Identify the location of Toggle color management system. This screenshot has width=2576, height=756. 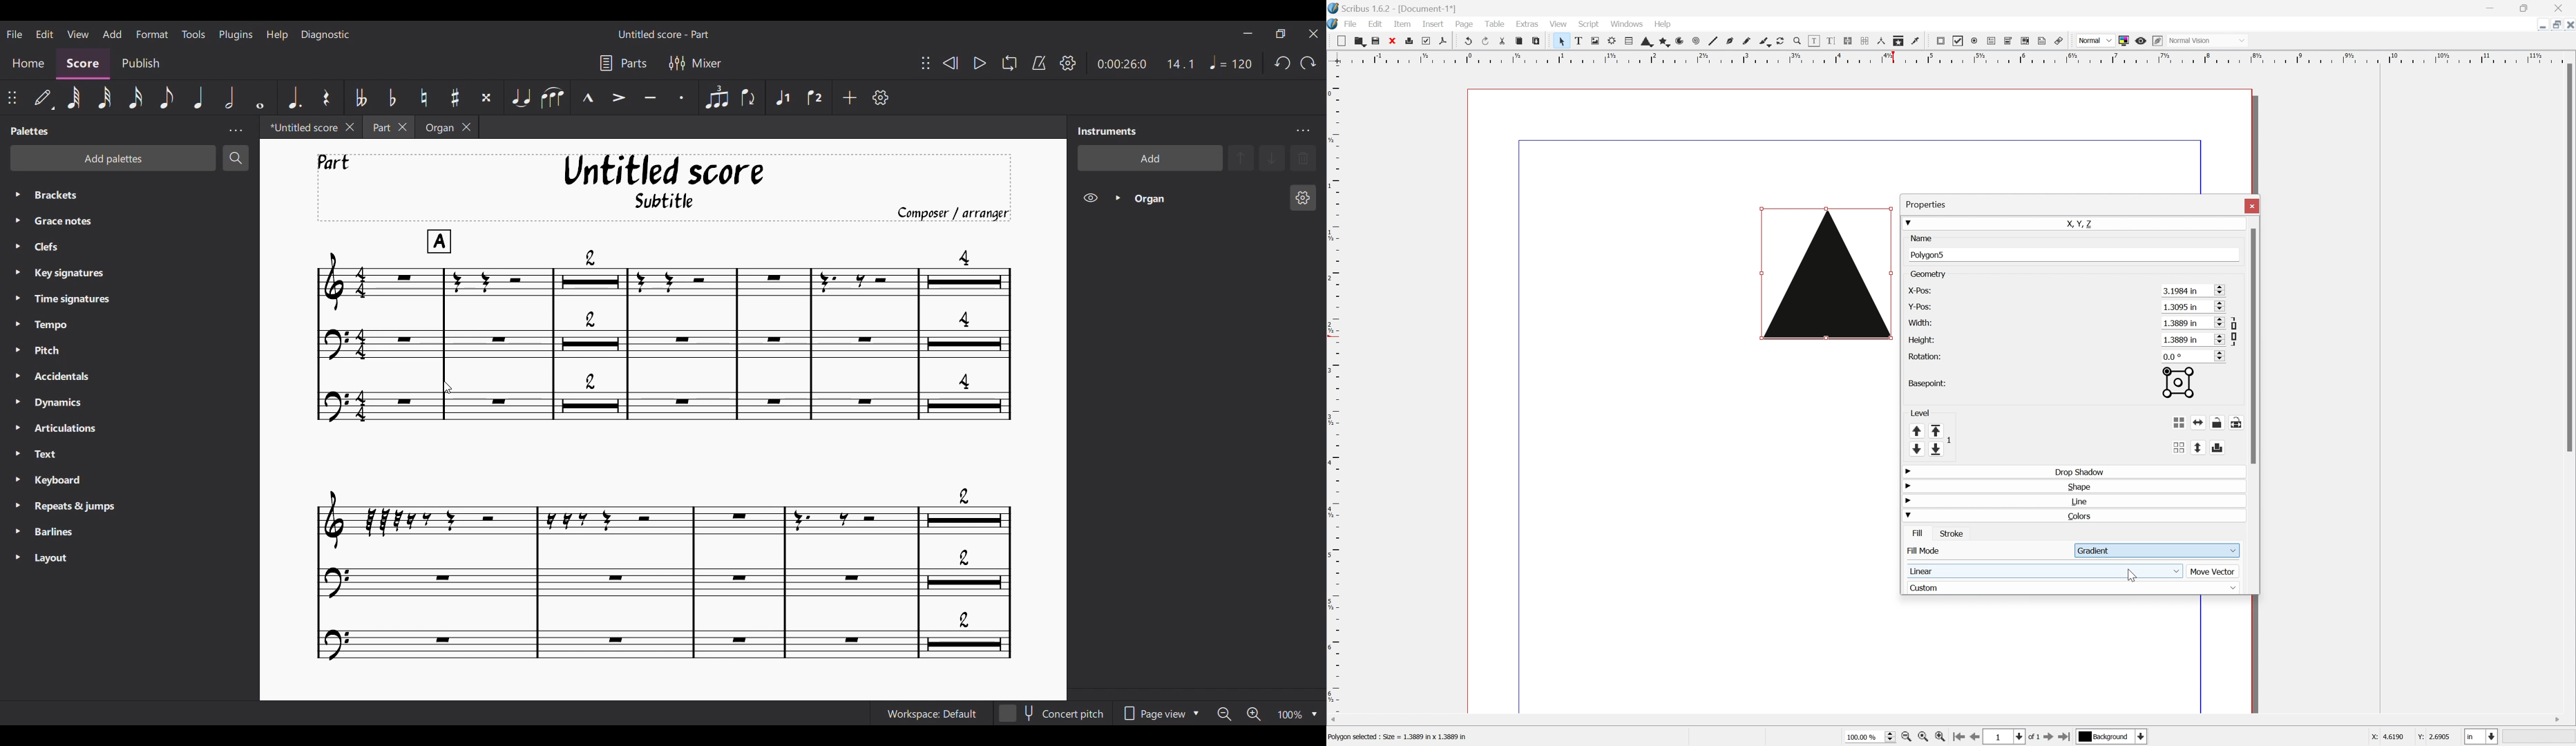
(2124, 41).